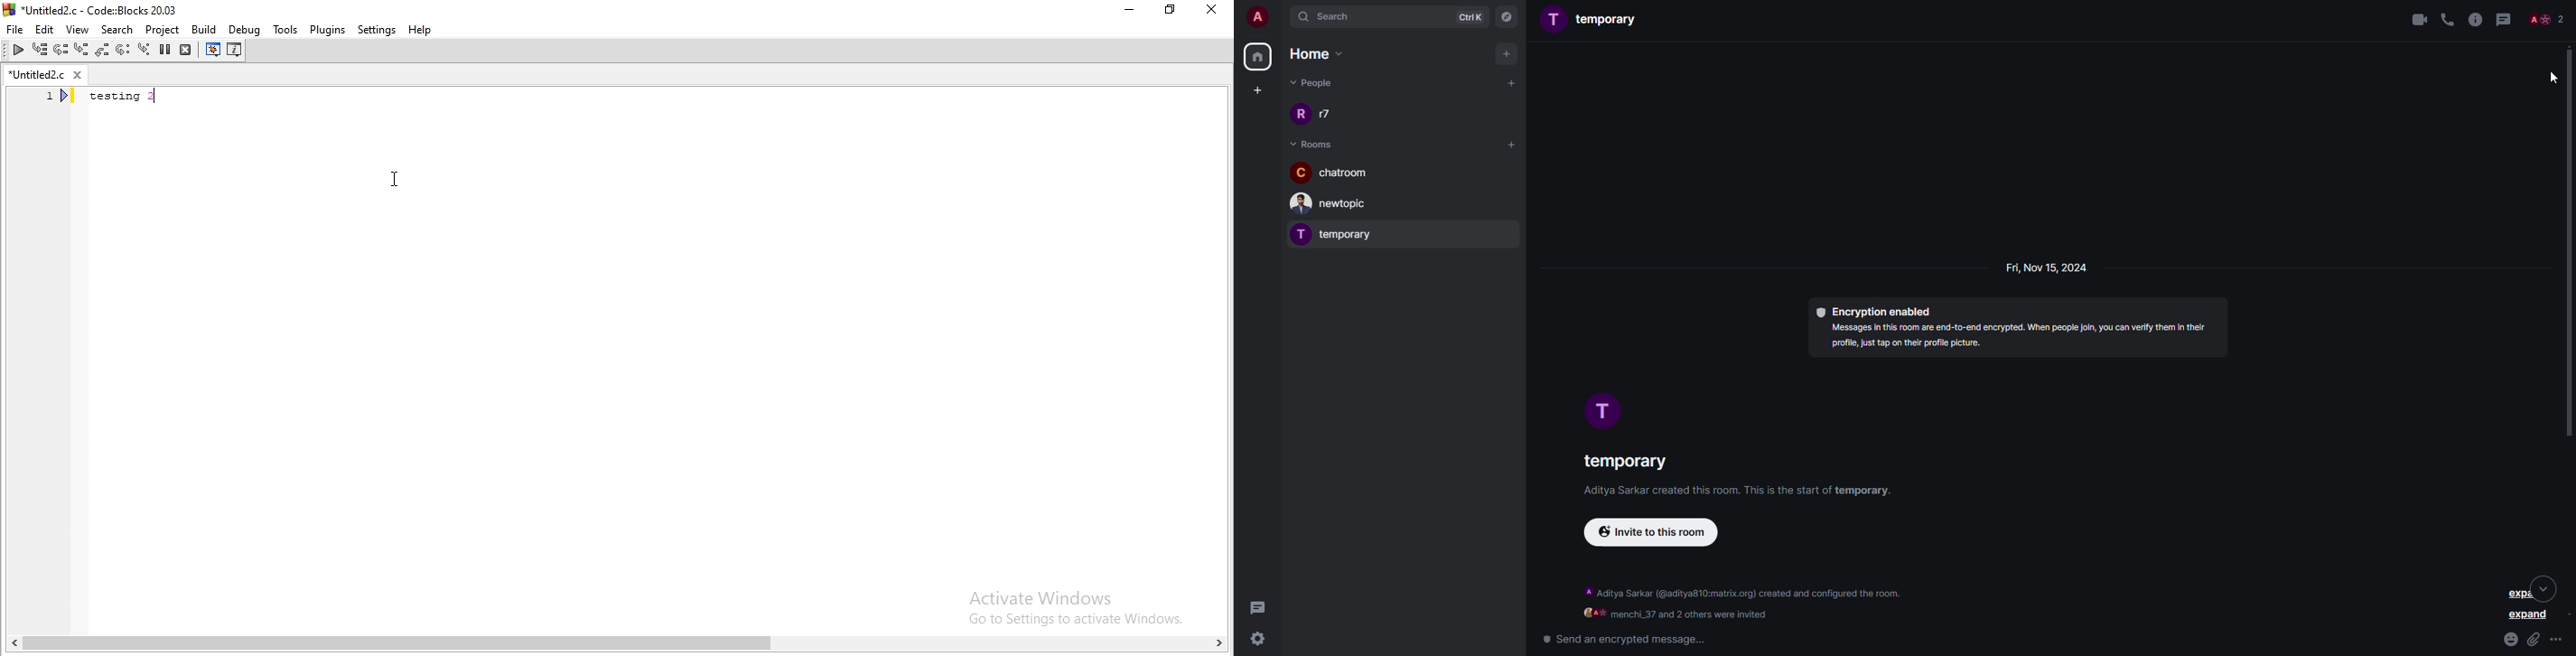 This screenshot has height=672, width=2576. Describe the element at coordinates (617, 646) in the screenshot. I see `scroll bar` at that location.